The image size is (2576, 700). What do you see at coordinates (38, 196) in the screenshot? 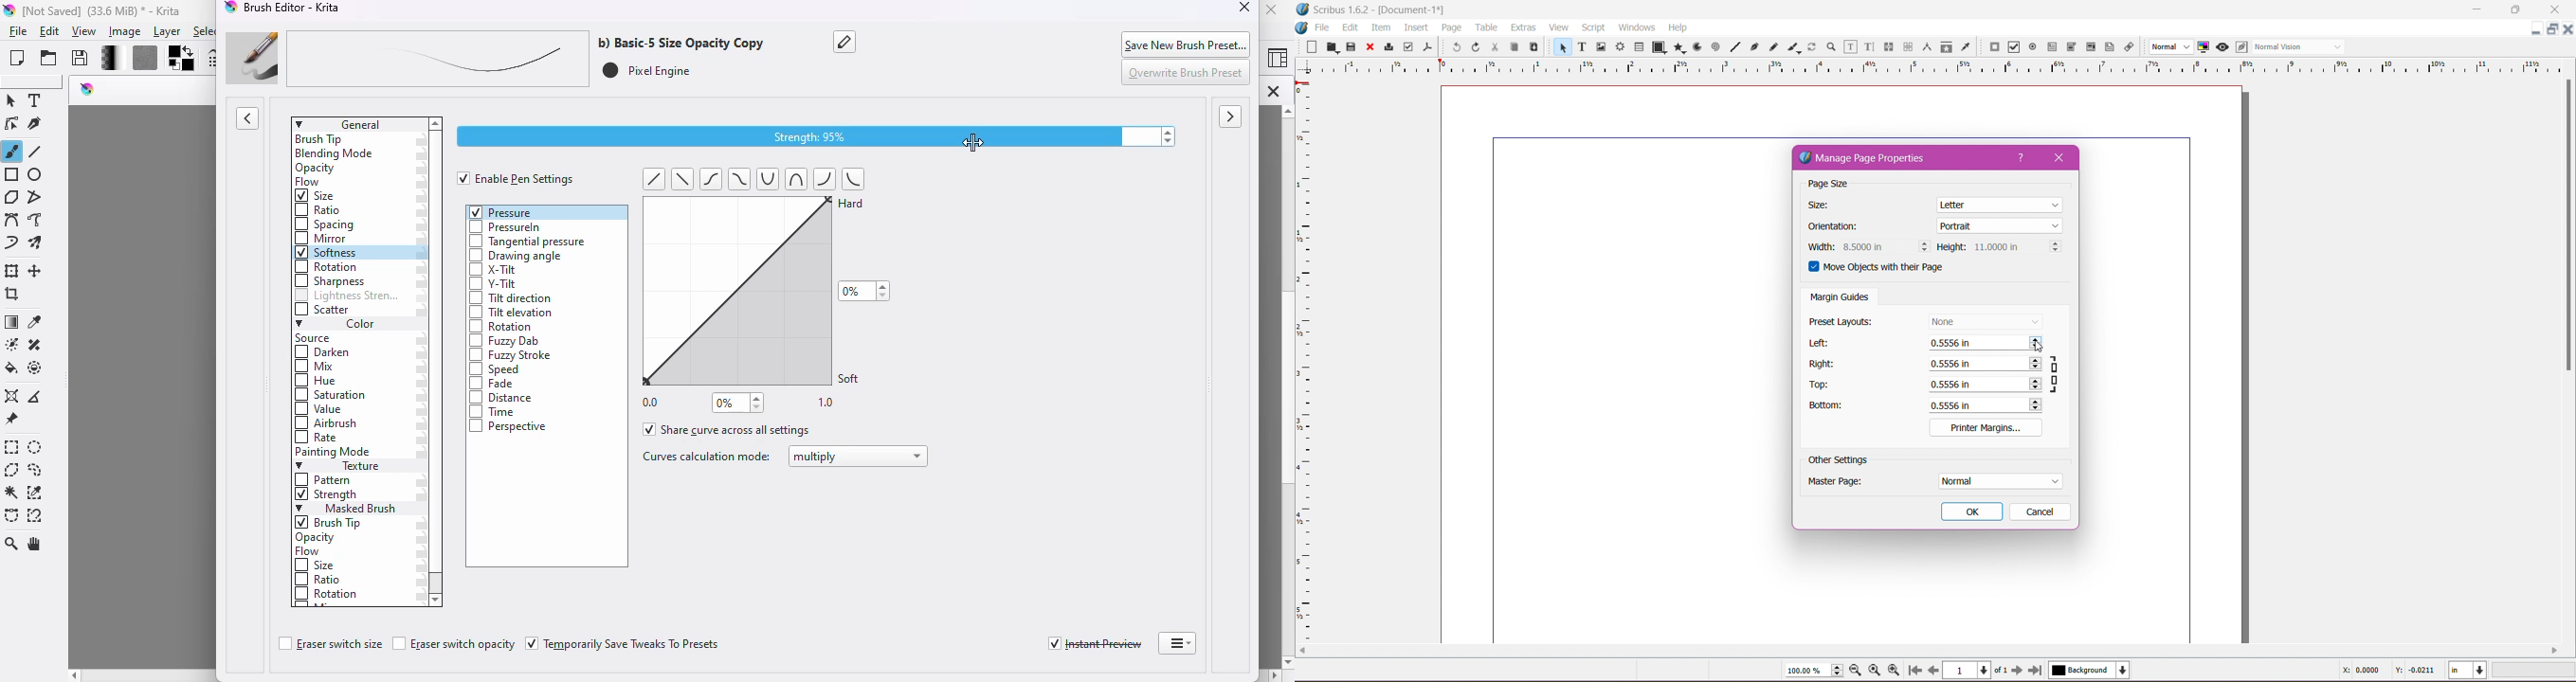
I see `polyline tool` at bounding box center [38, 196].